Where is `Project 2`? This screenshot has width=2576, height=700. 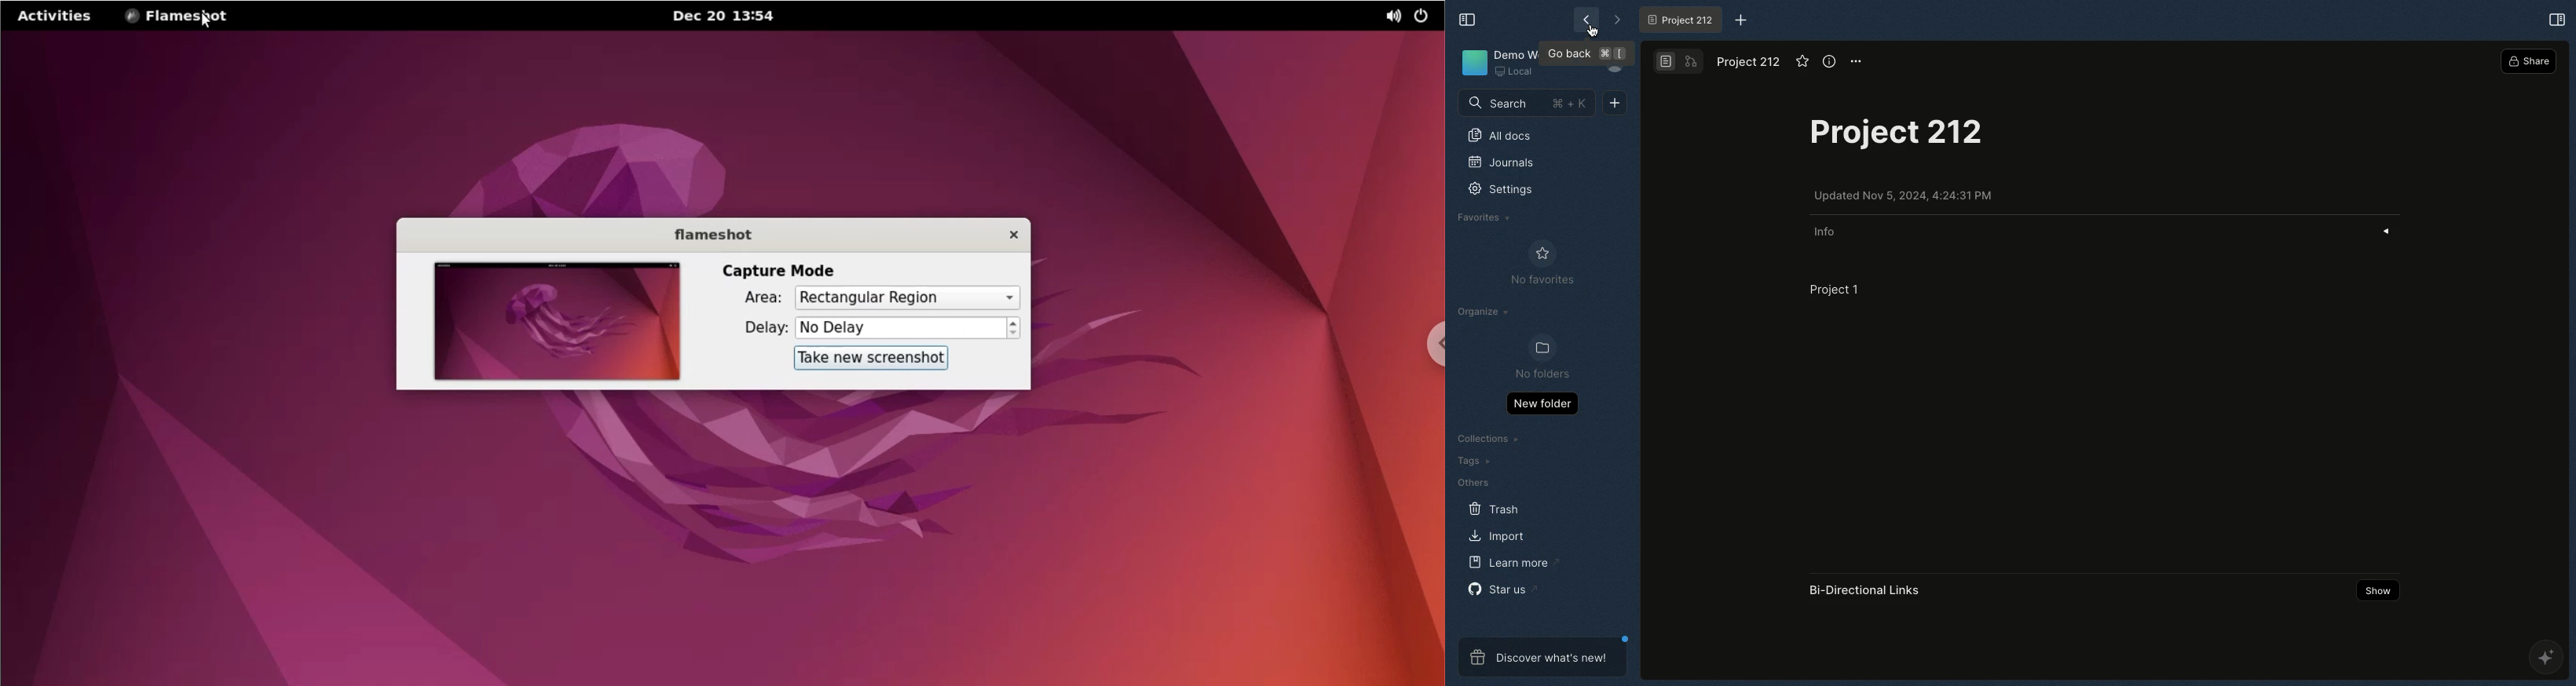 Project 2 is located at coordinates (1679, 20).